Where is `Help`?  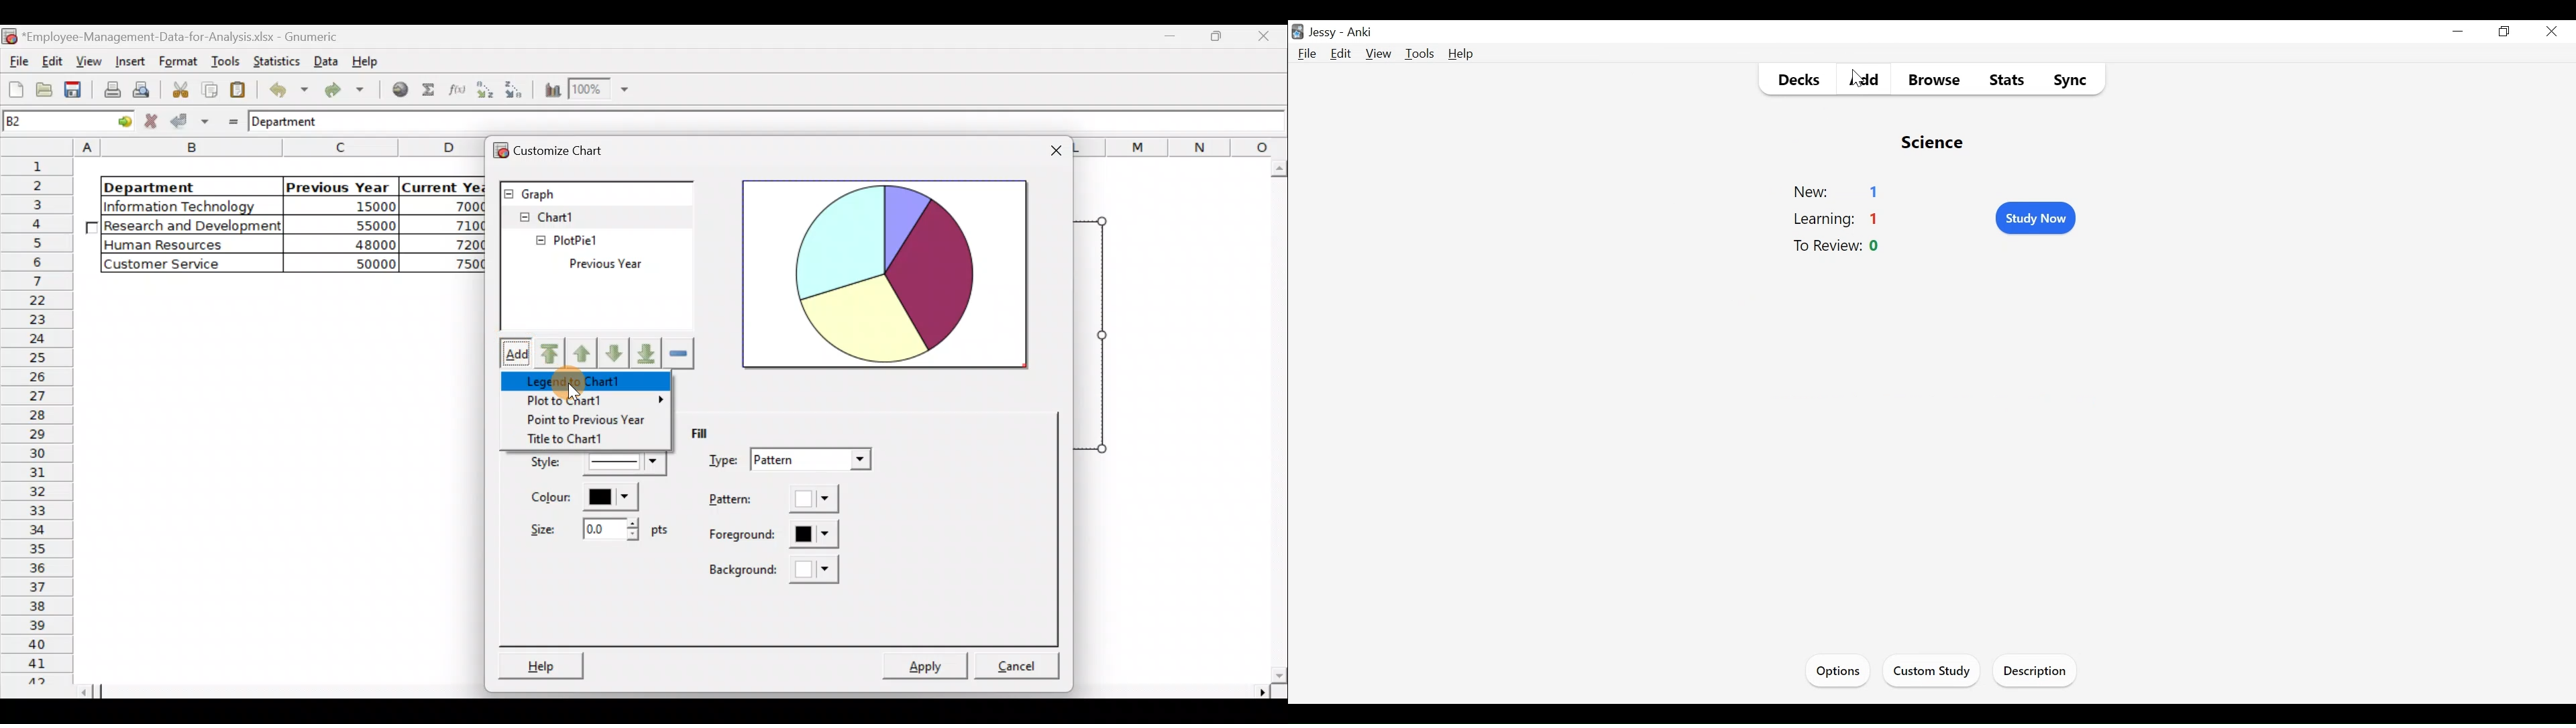 Help is located at coordinates (541, 663).